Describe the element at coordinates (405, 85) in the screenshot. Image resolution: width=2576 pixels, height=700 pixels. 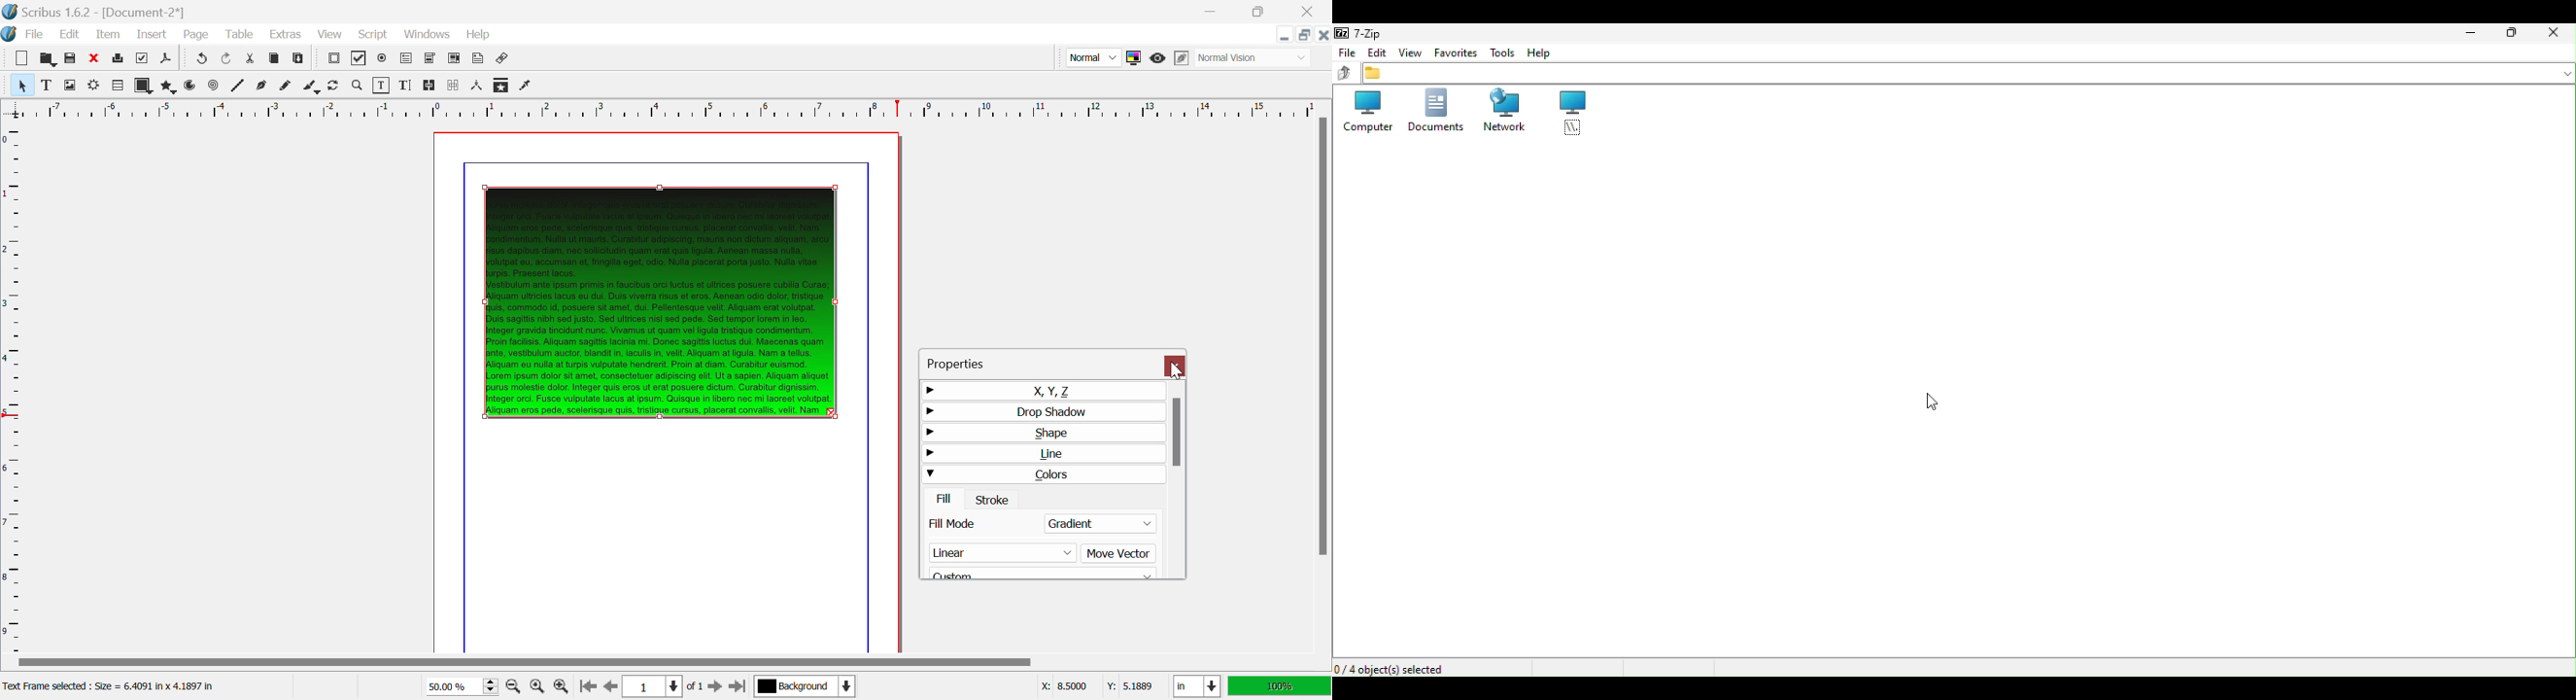
I see `Edit Text with Story Editor` at that location.